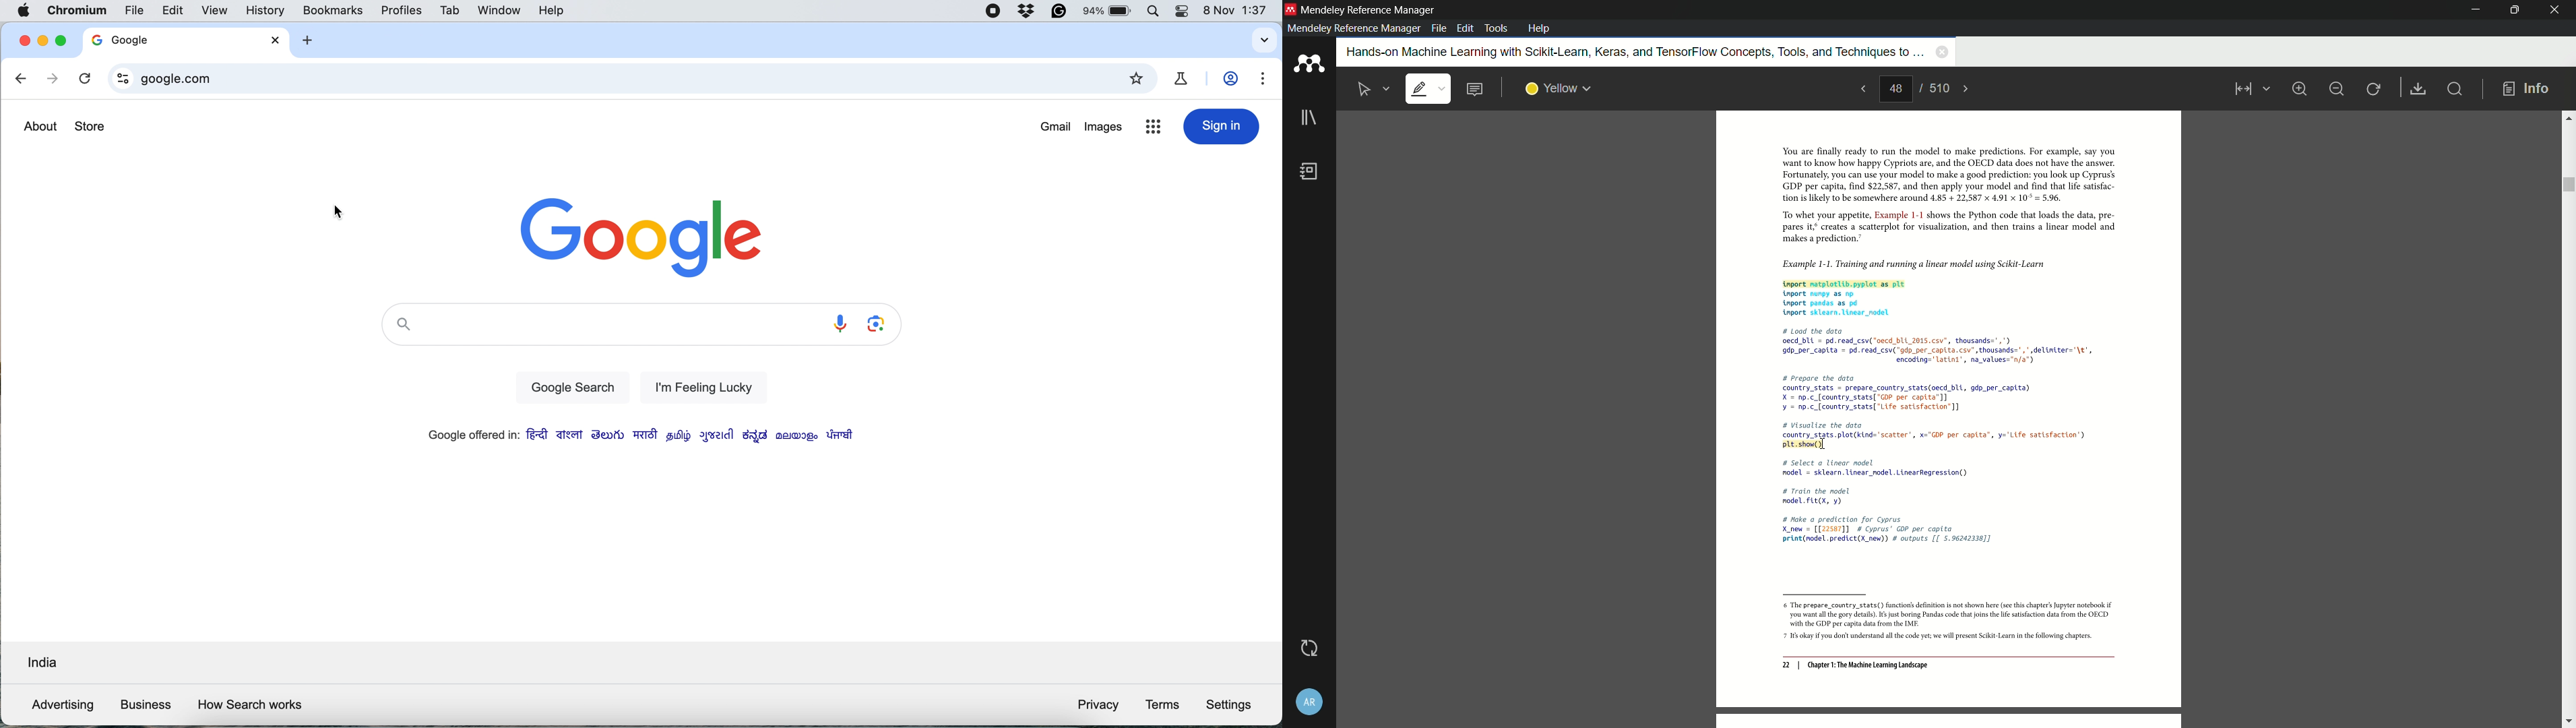 The image size is (2576, 728). Describe the element at coordinates (1370, 10) in the screenshot. I see `app name` at that location.